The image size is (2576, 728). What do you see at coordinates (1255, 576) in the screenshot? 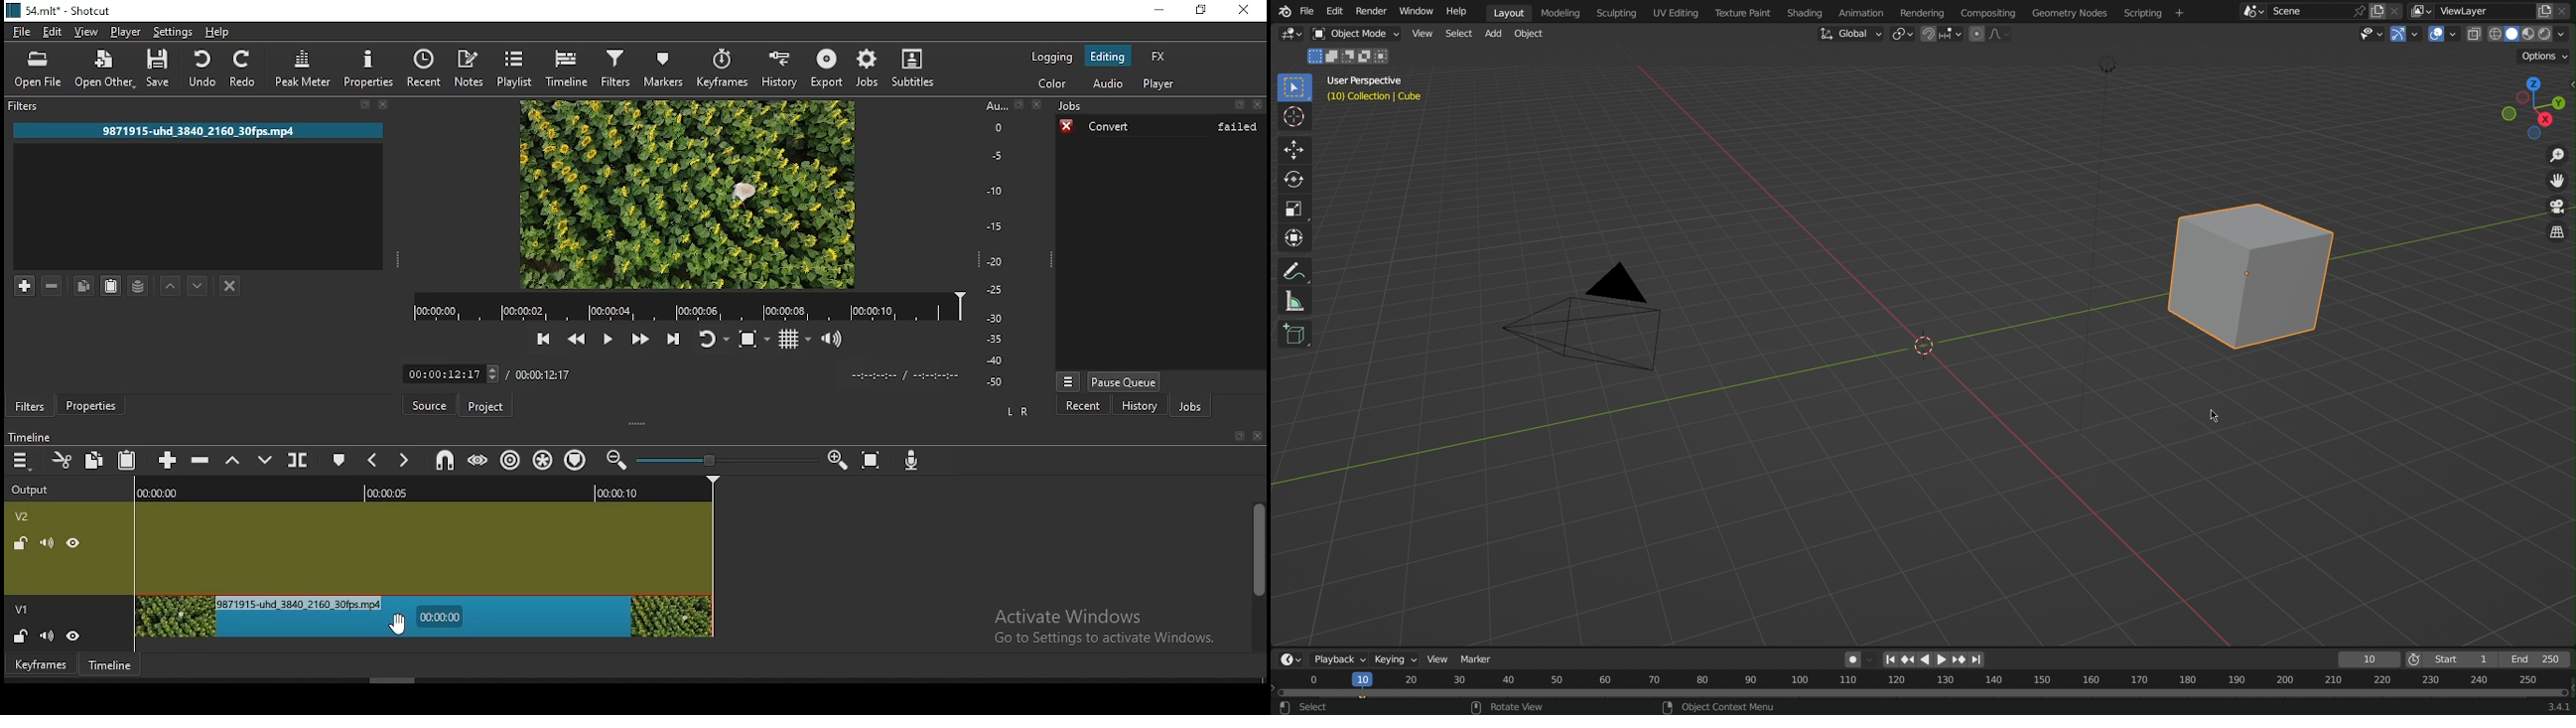
I see `scroll bar` at bounding box center [1255, 576].